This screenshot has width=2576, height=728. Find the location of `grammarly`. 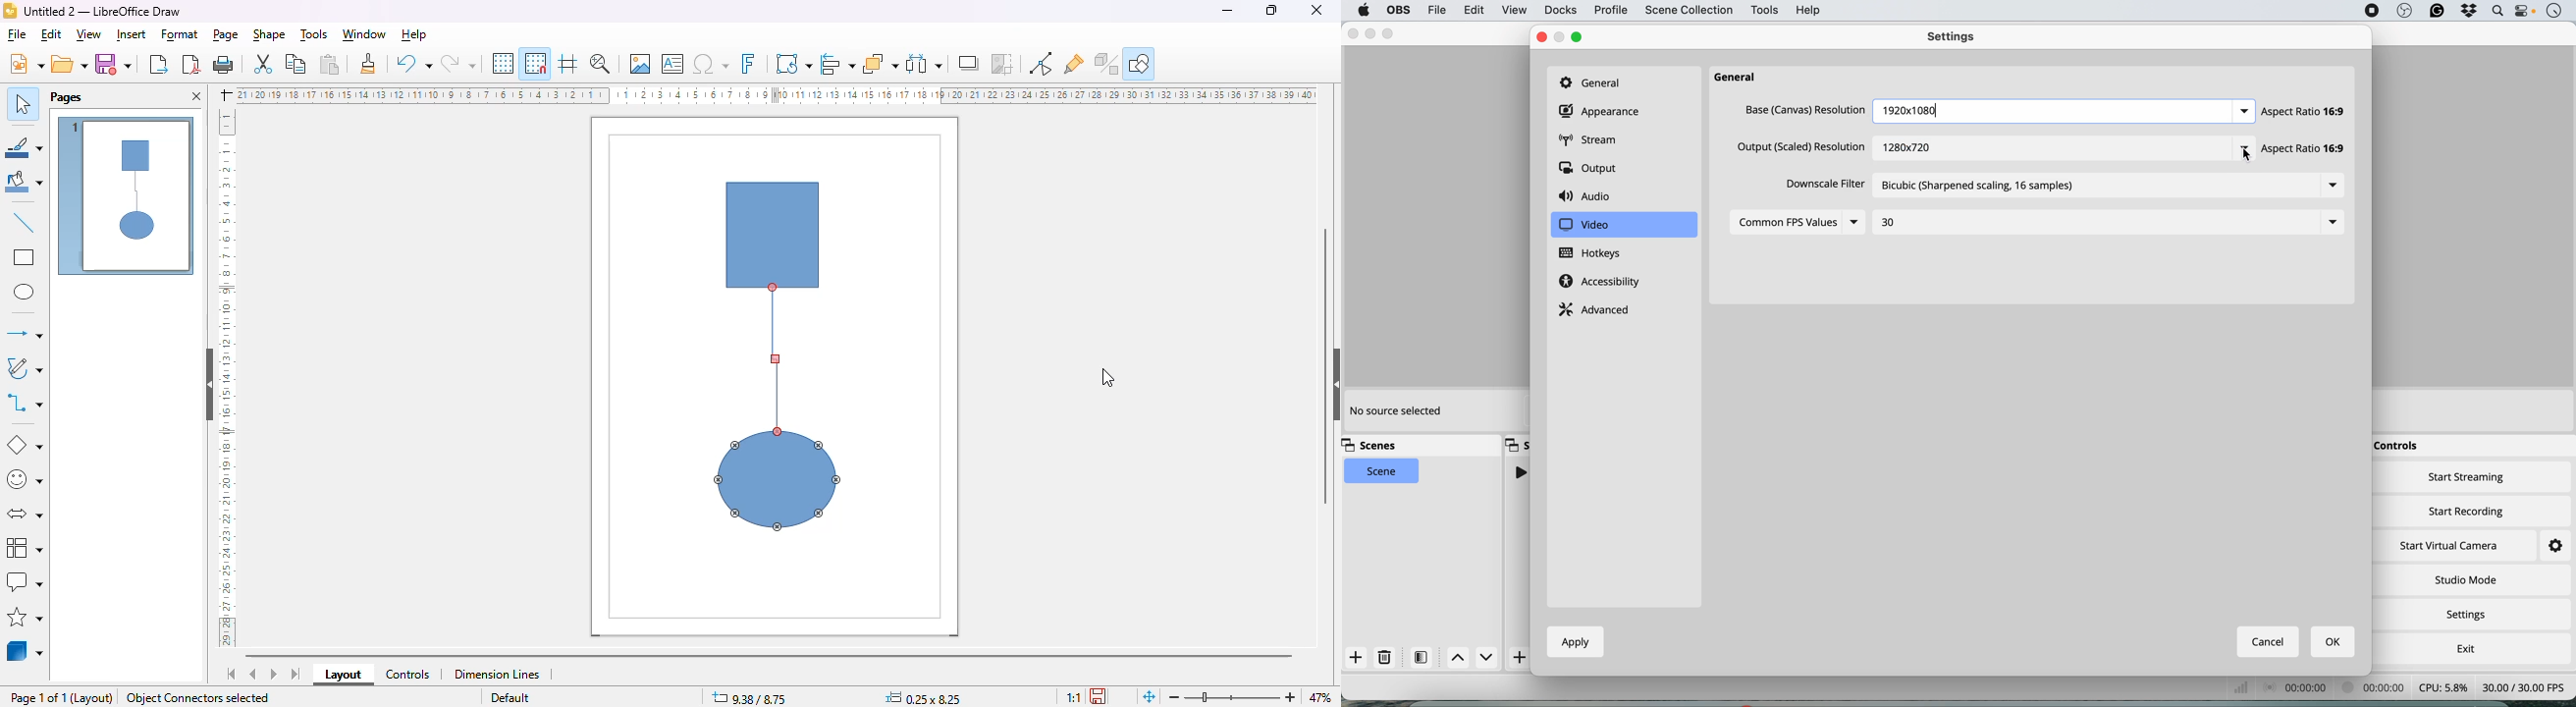

grammarly is located at coordinates (2437, 12).